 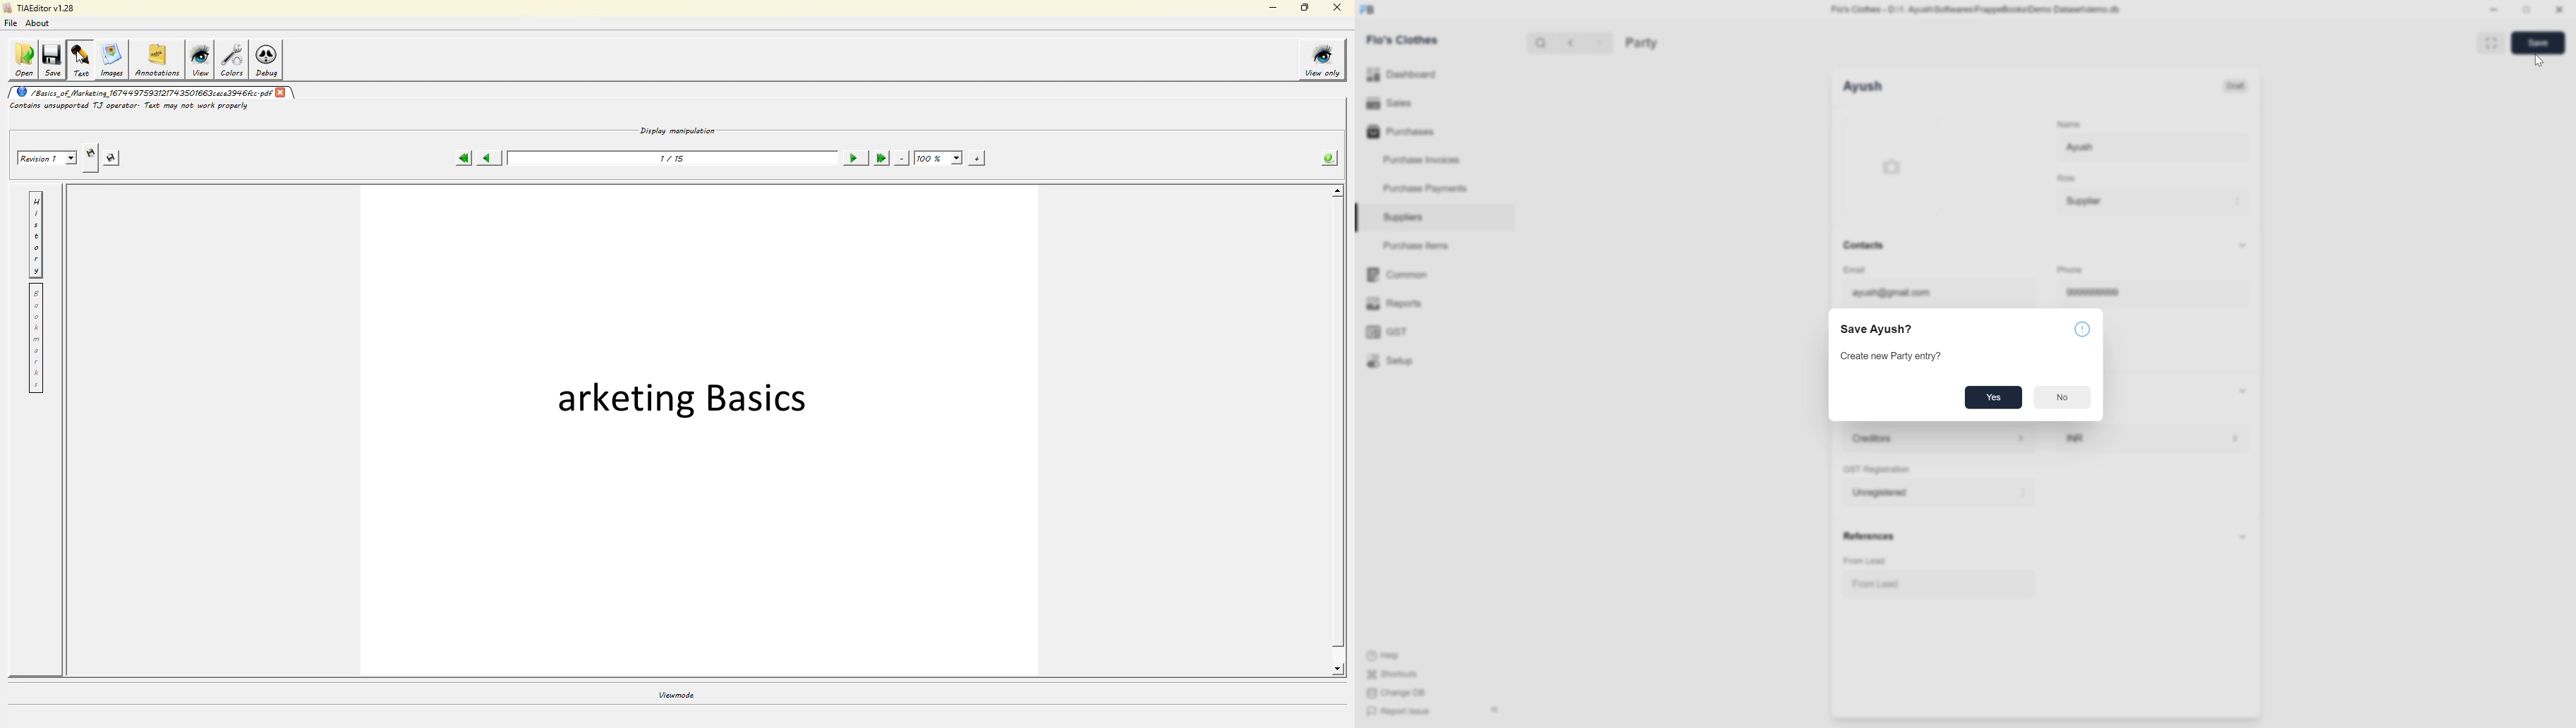 I want to click on Report Issue, so click(x=1400, y=712).